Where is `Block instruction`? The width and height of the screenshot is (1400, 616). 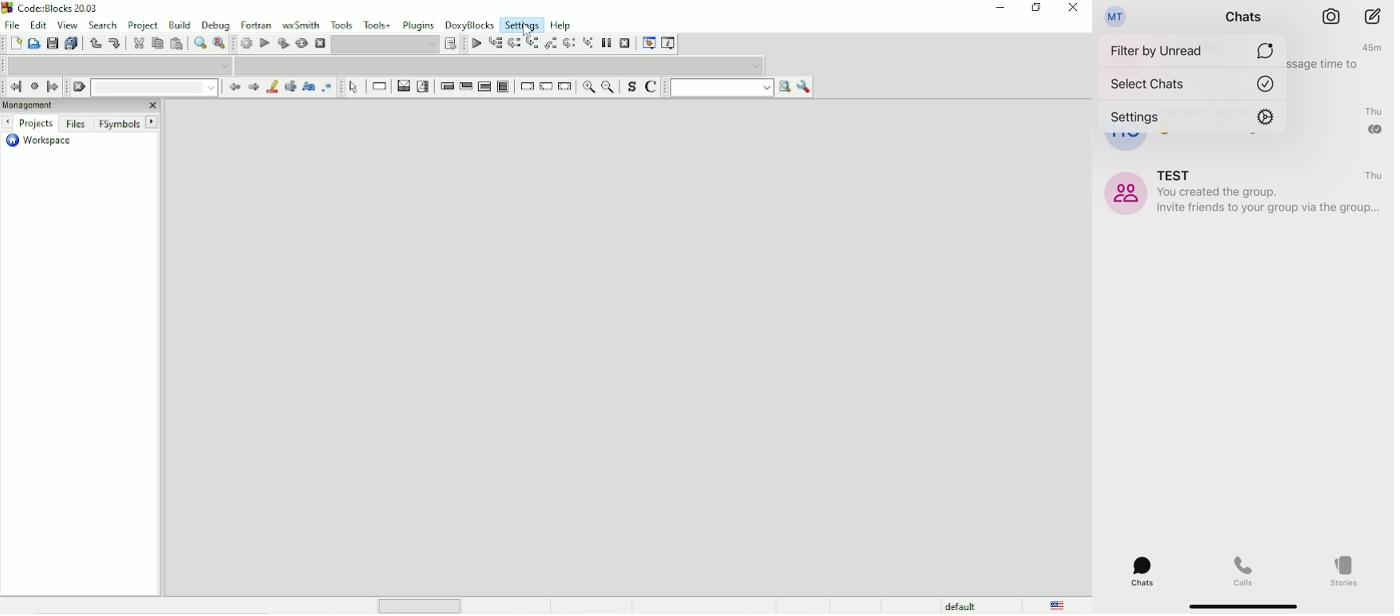 Block instruction is located at coordinates (503, 86).